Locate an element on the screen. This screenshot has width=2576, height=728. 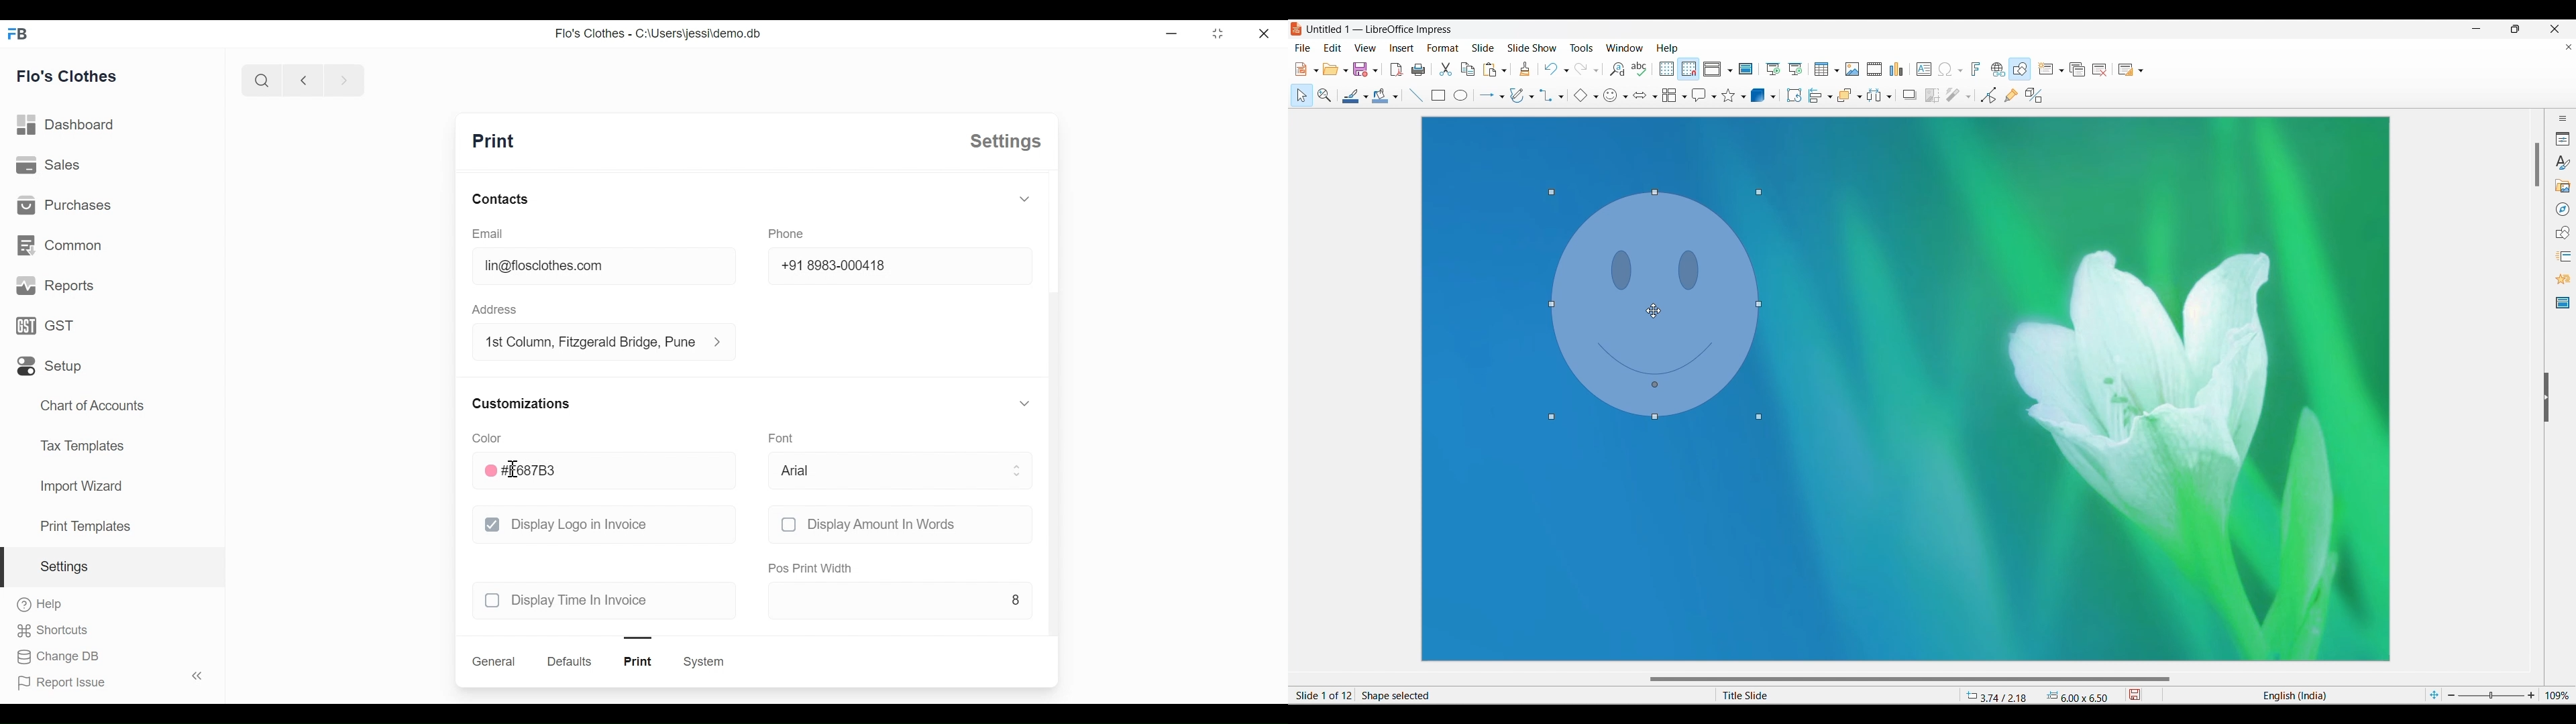
customizations is located at coordinates (521, 404).